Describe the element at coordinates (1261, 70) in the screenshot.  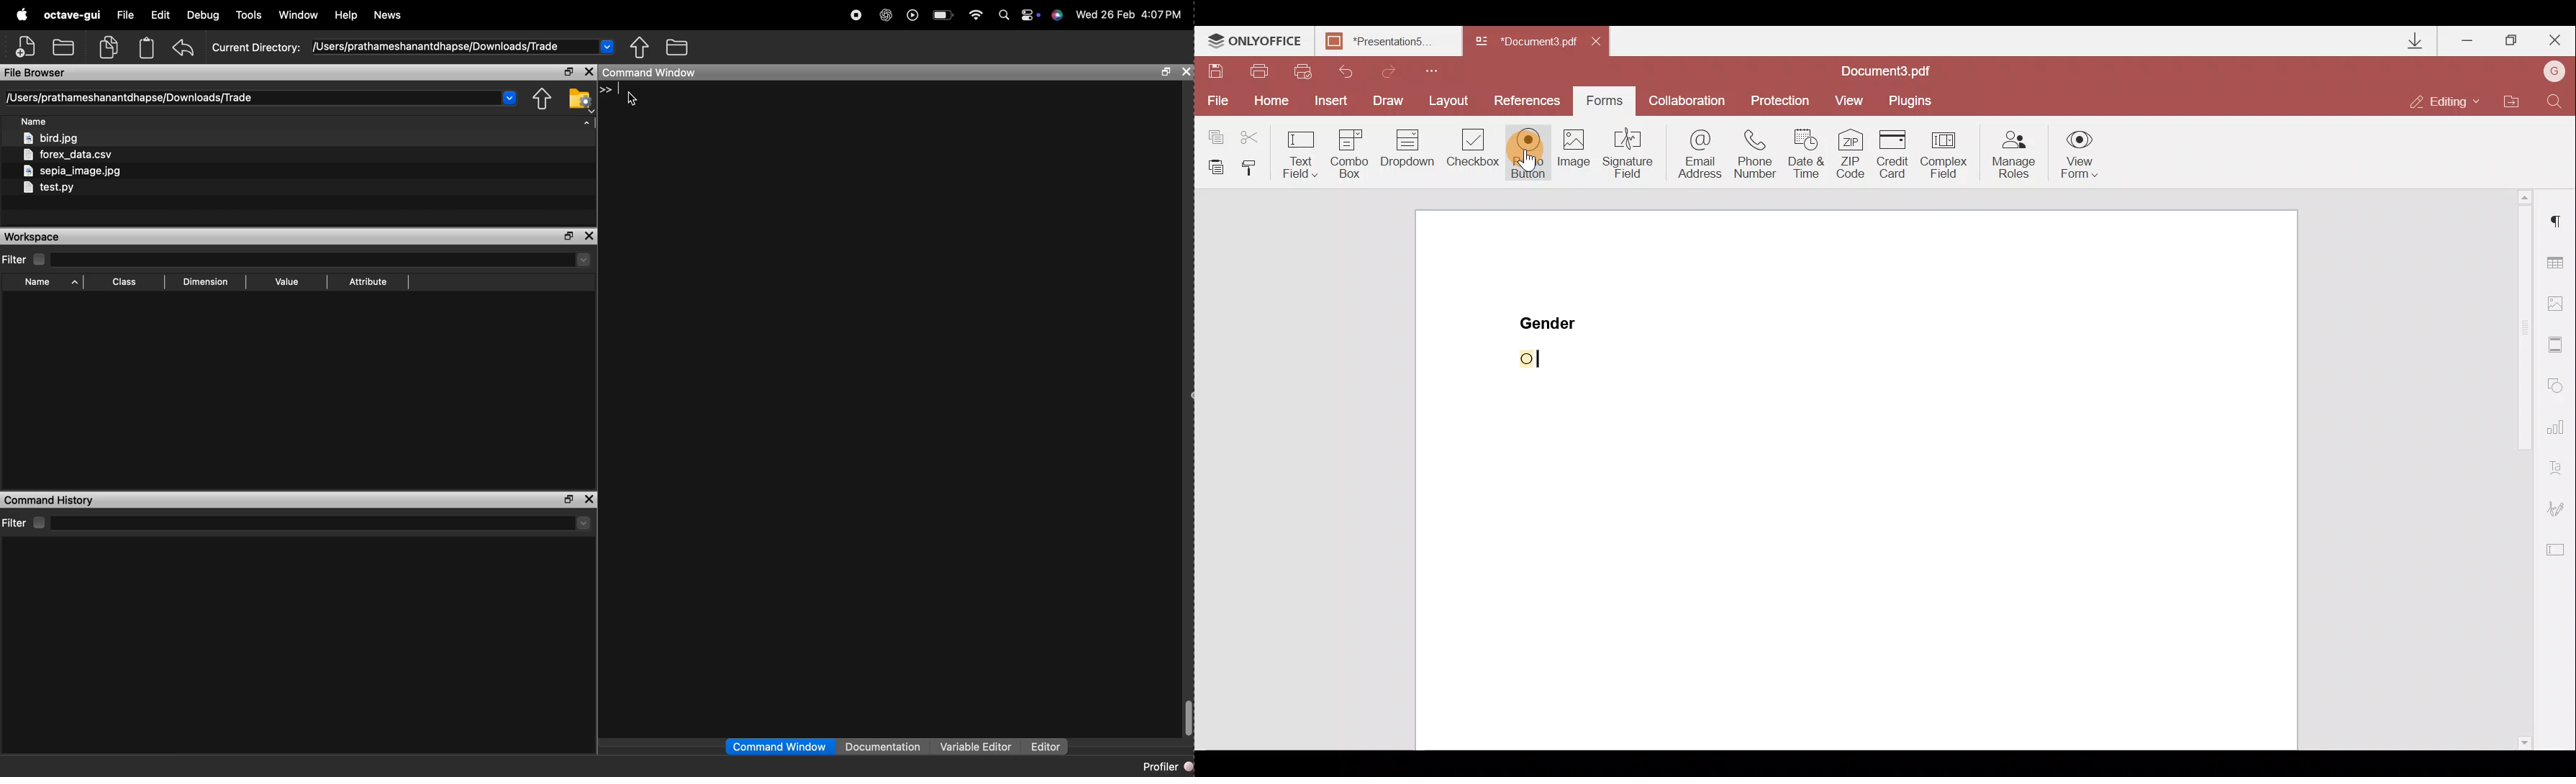
I see `Print file` at that location.